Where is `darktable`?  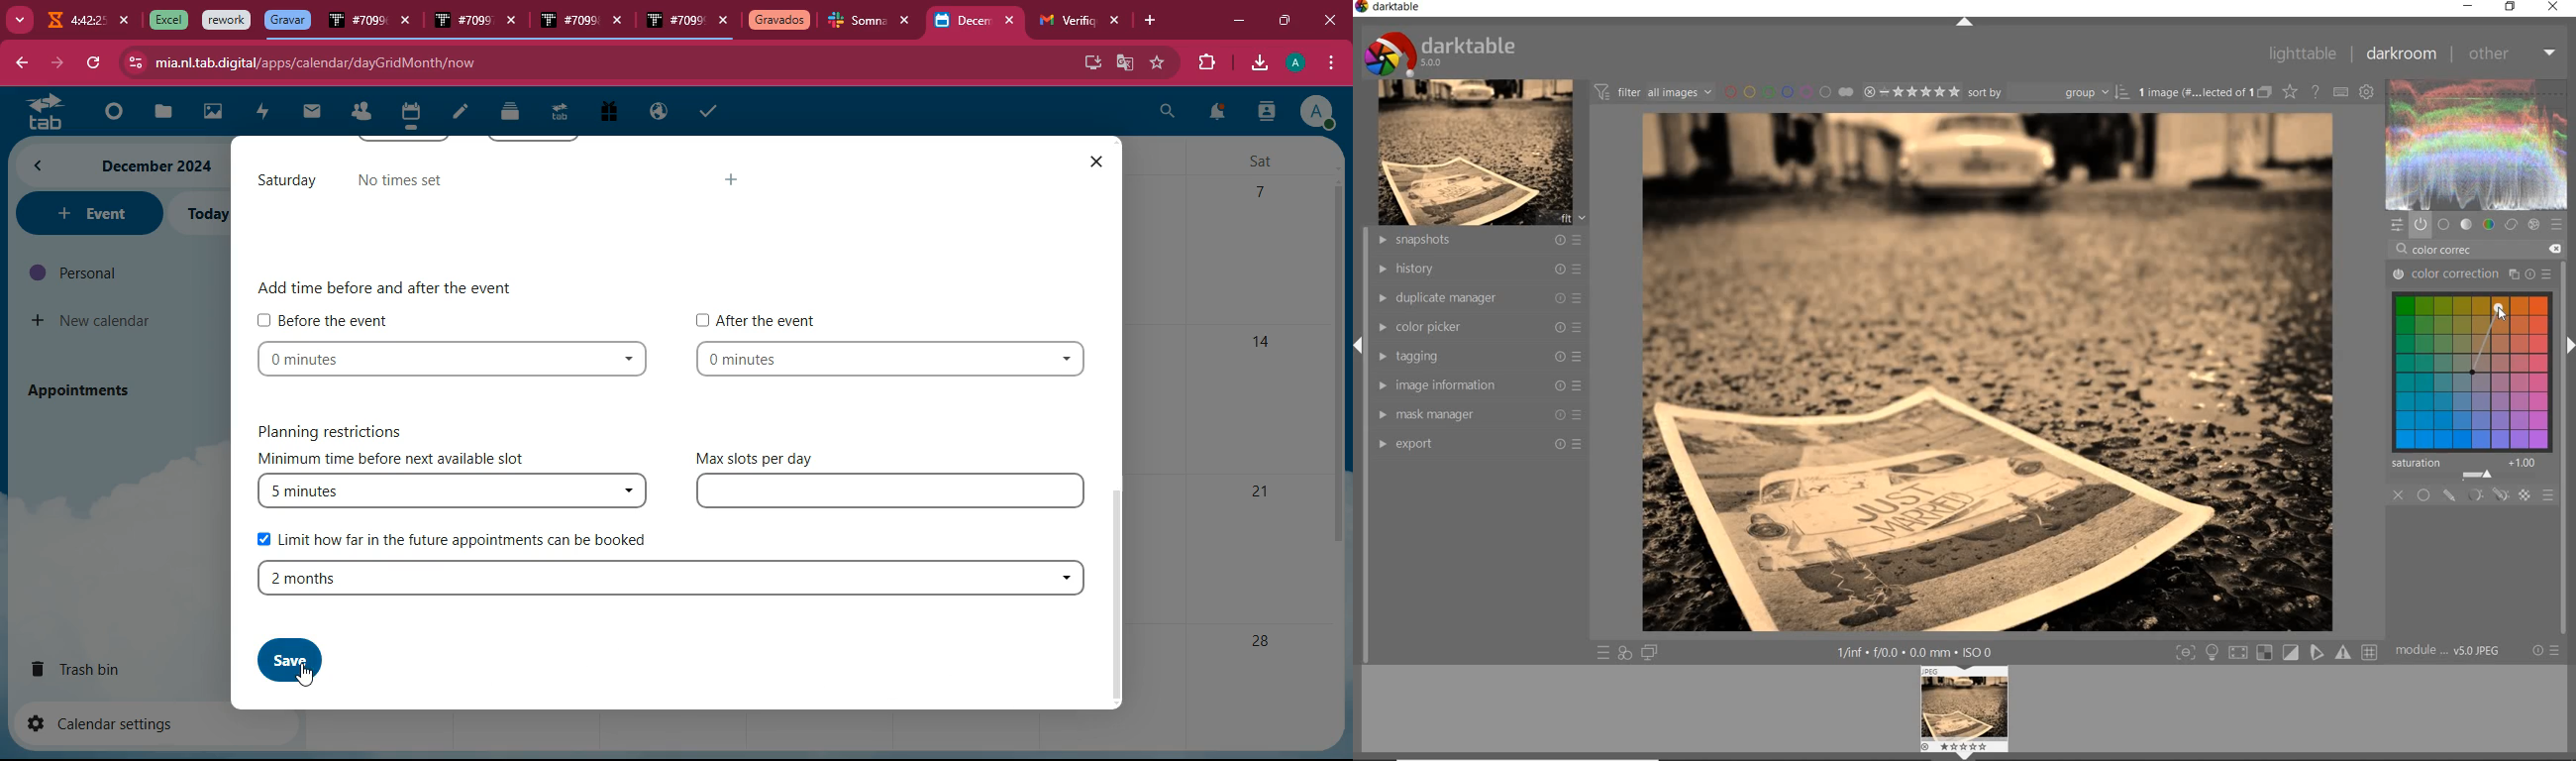 darktable is located at coordinates (1391, 7).